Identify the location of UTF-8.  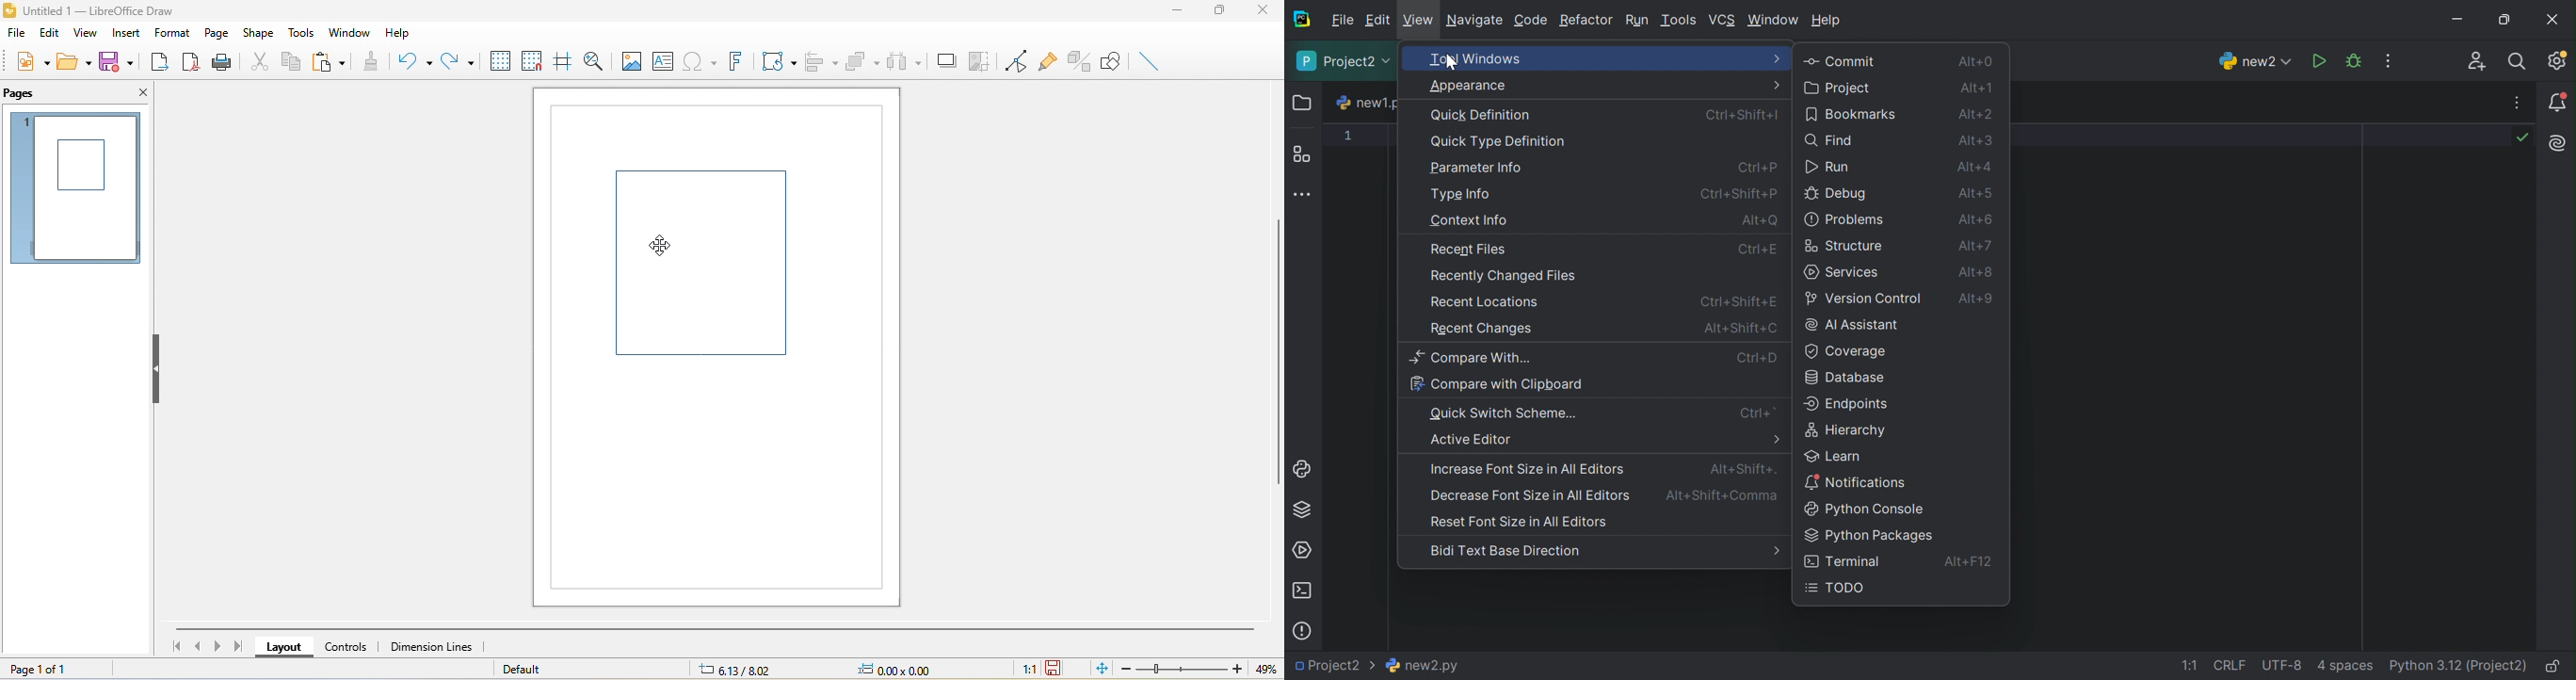
(2282, 664).